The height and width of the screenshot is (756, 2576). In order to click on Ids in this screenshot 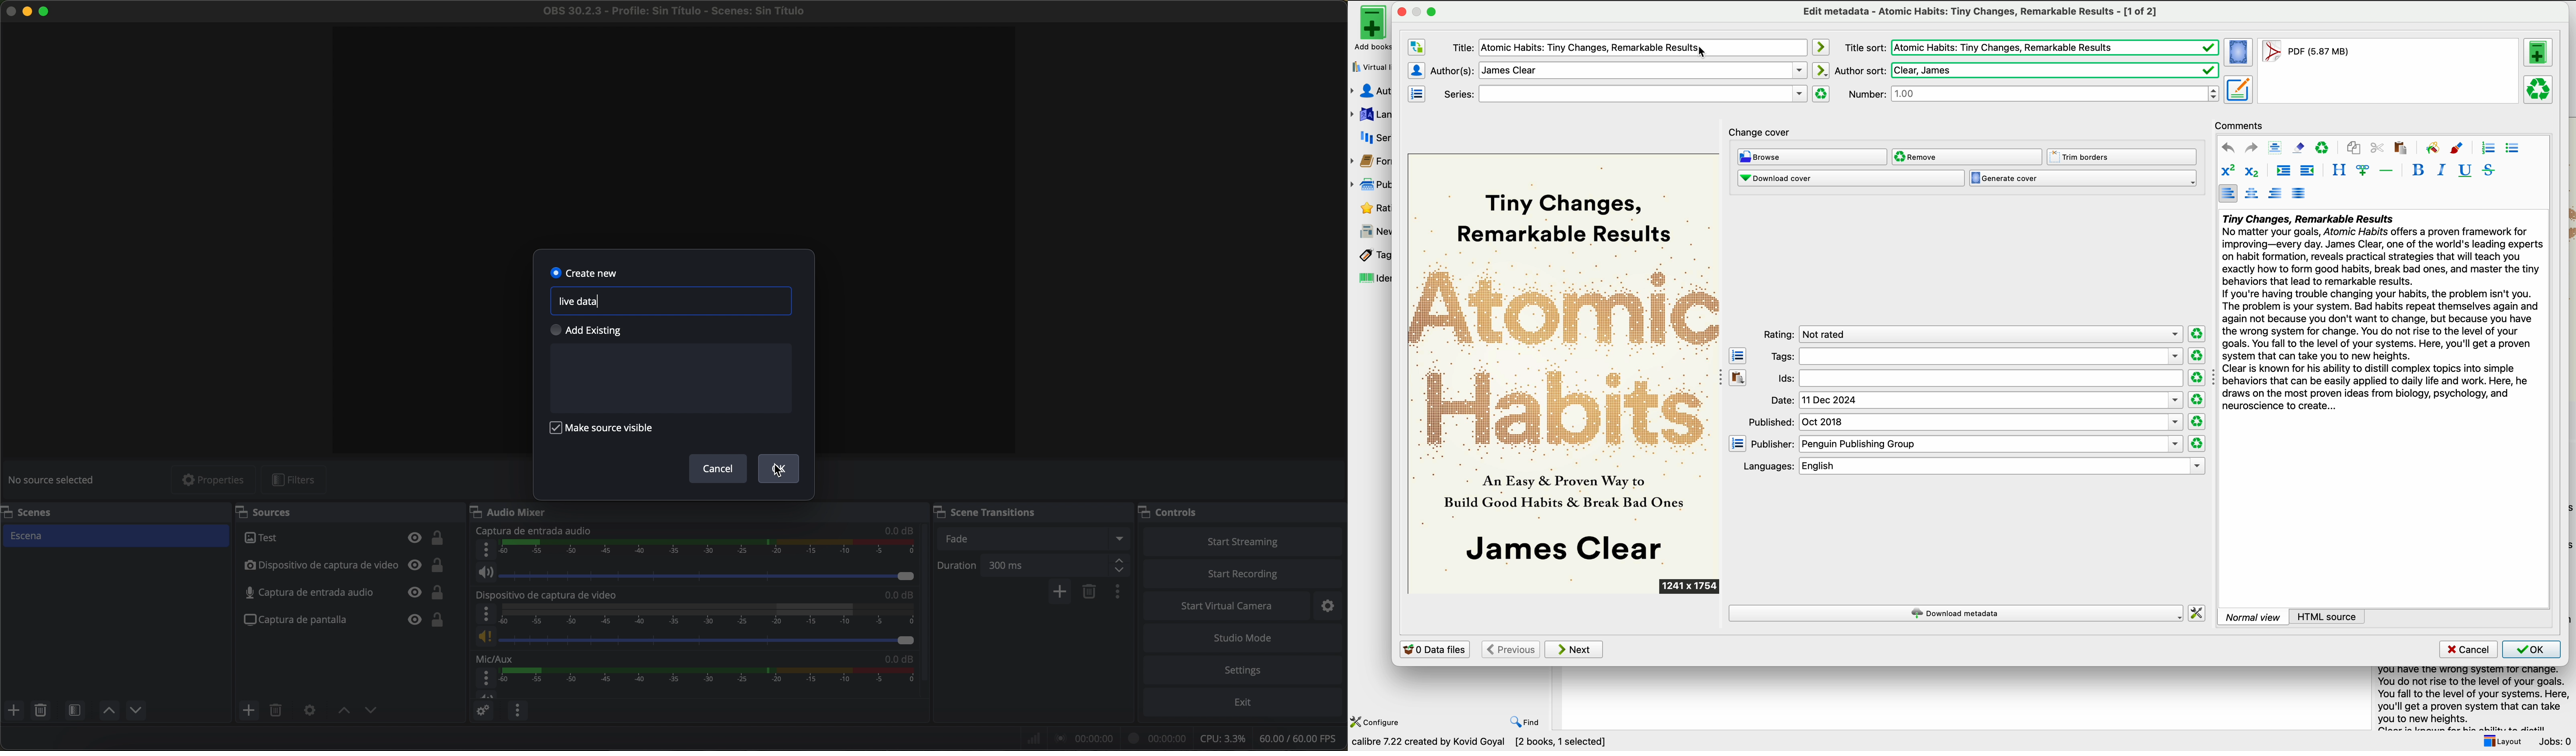, I will do `click(1978, 379)`.